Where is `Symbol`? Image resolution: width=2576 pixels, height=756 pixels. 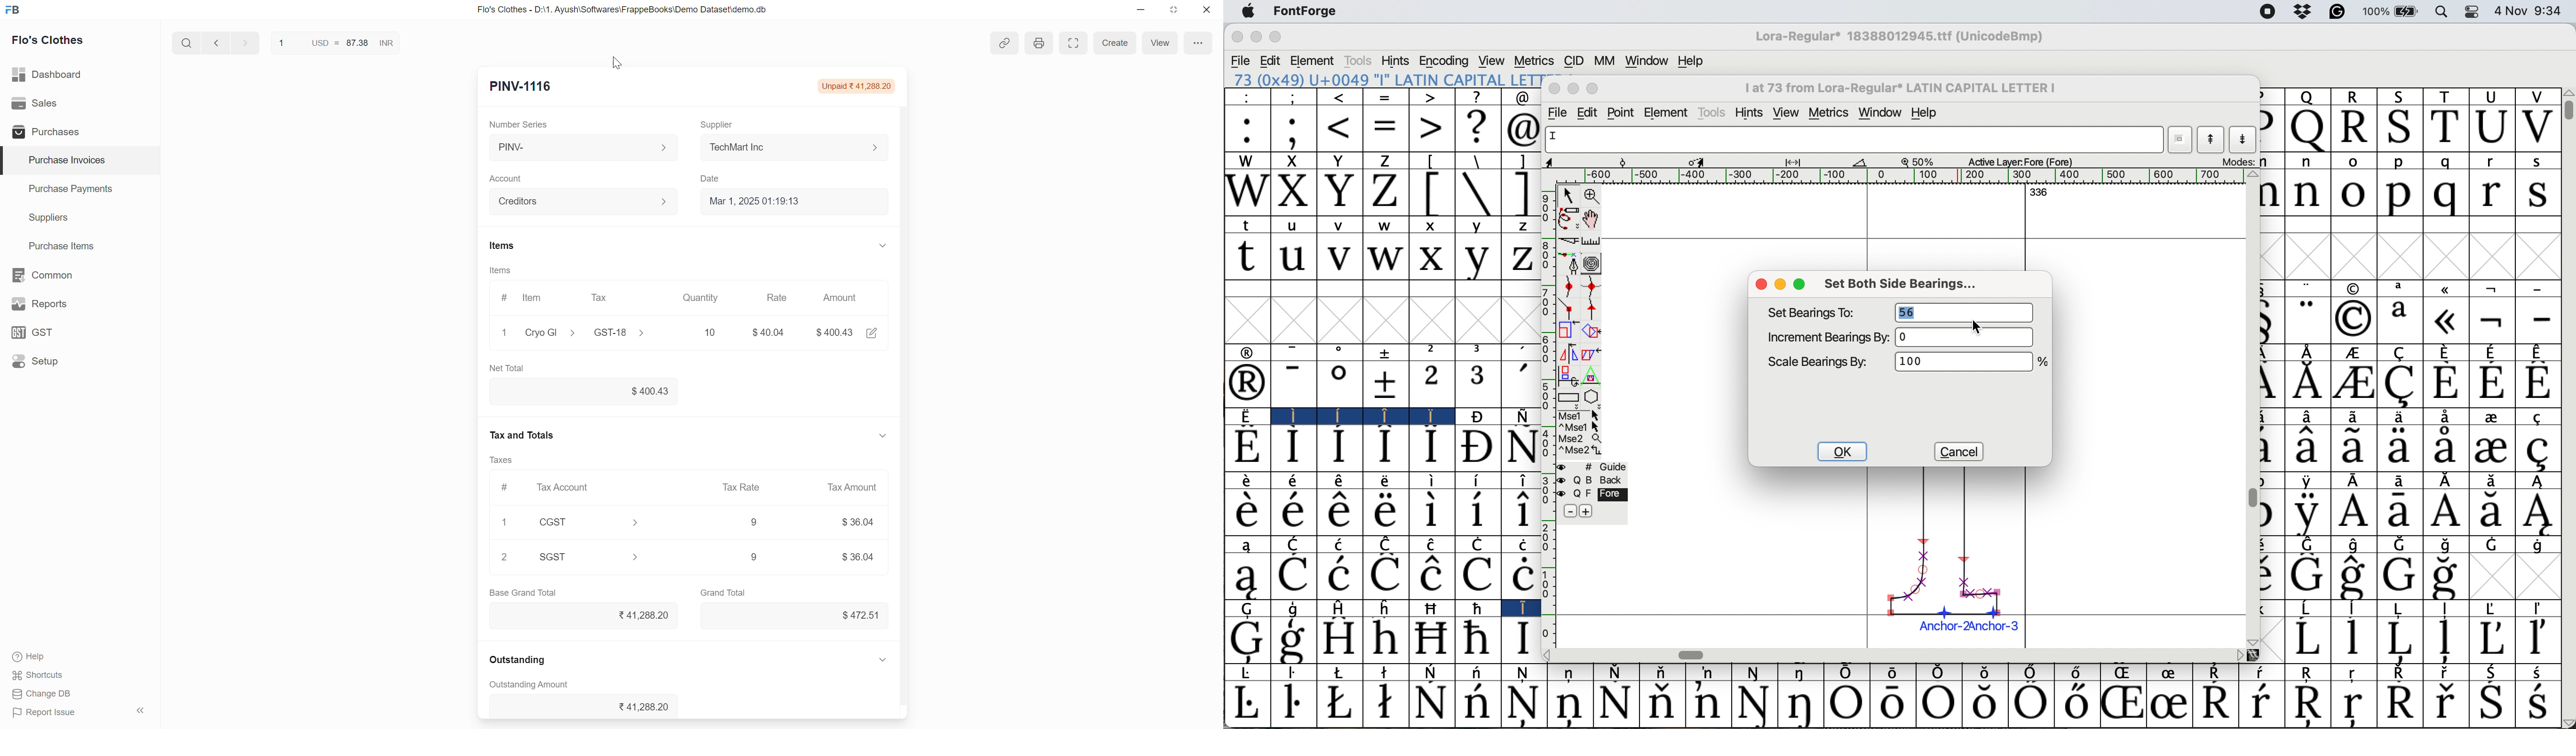 Symbol is located at coordinates (2402, 512).